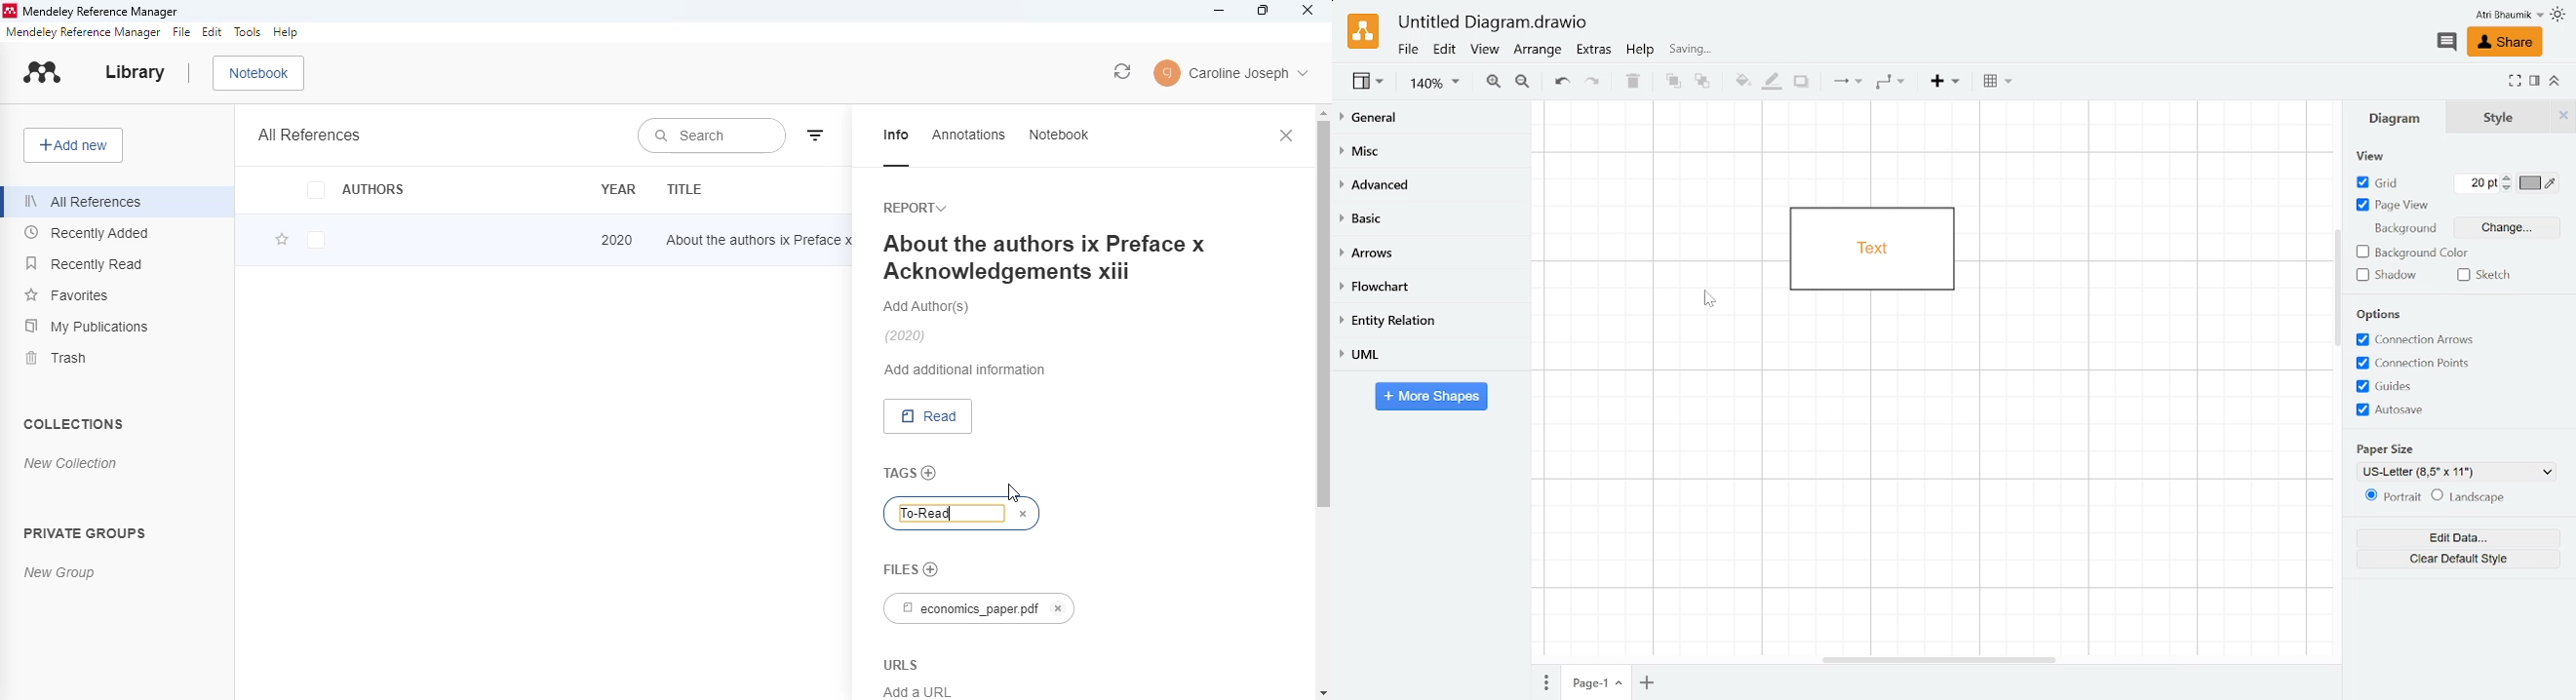 This screenshot has height=700, width=2576. Describe the element at coordinates (1431, 186) in the screenshot. I see `Advanced` at that location.